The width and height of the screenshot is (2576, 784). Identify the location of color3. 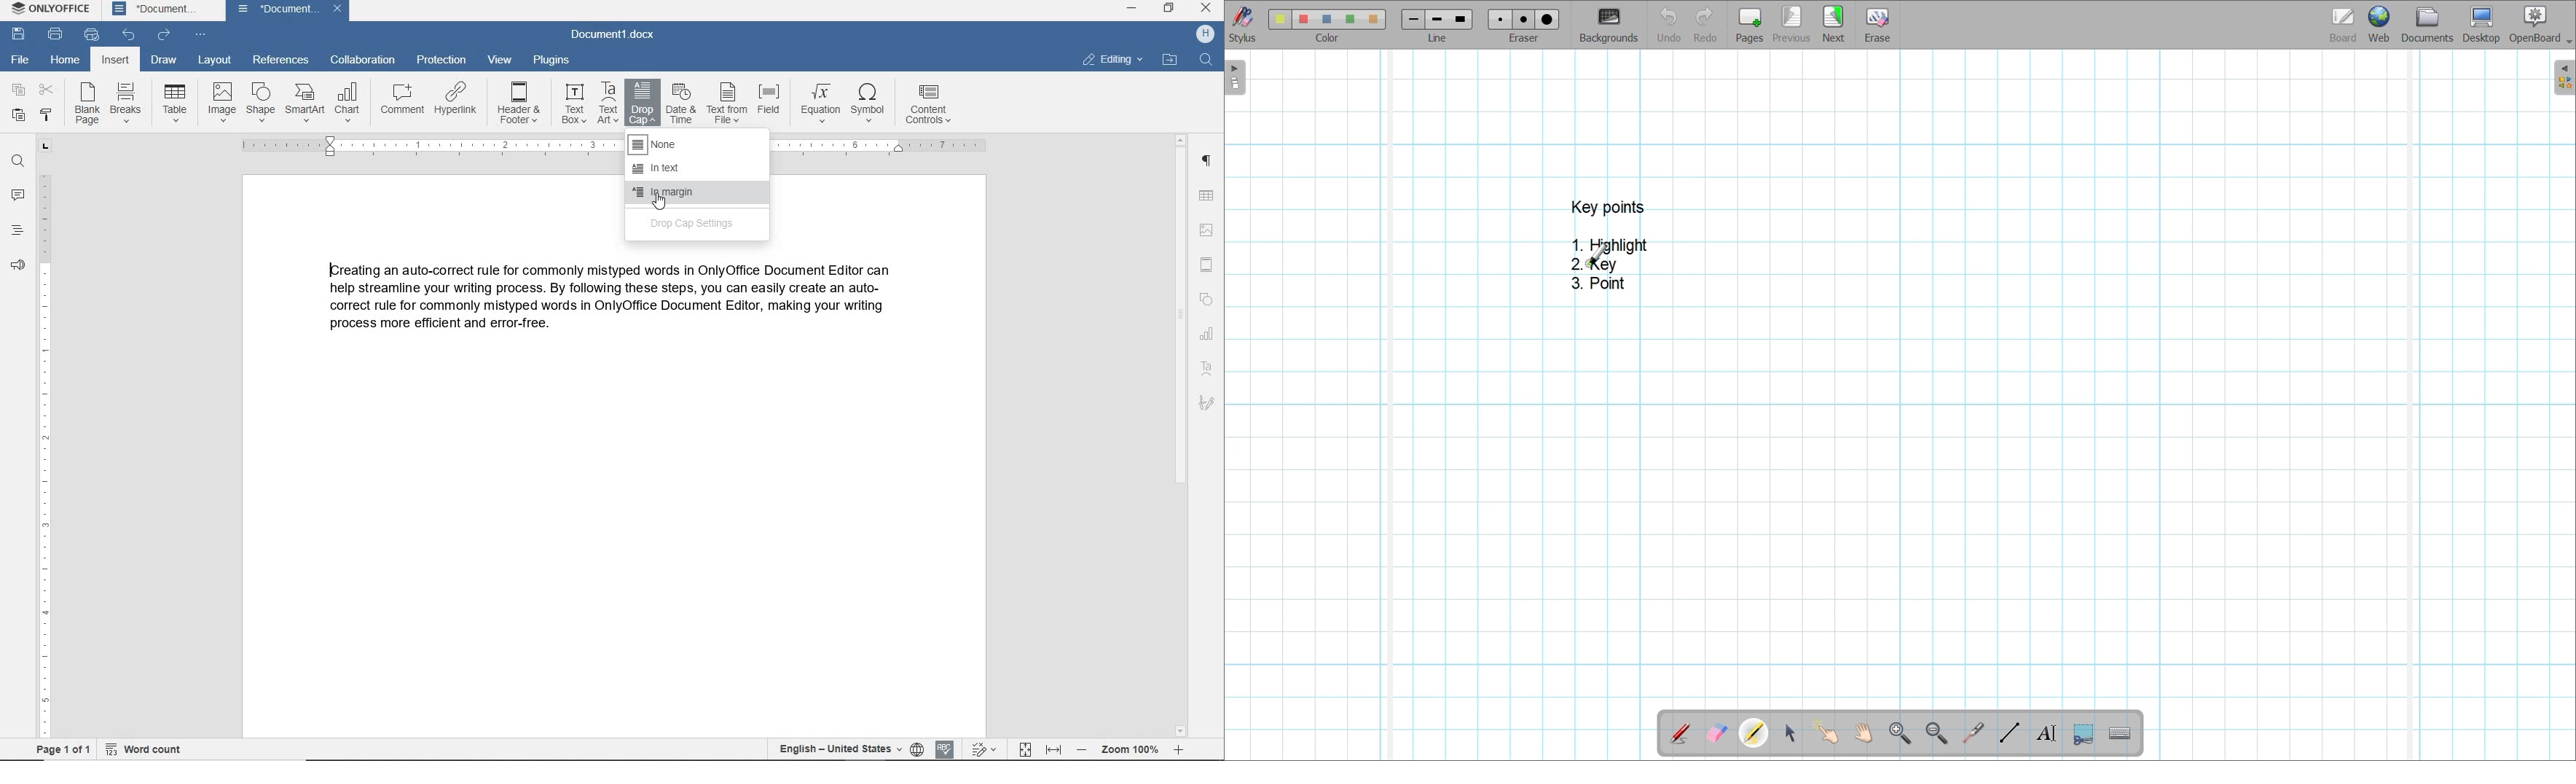
(1327, 20).